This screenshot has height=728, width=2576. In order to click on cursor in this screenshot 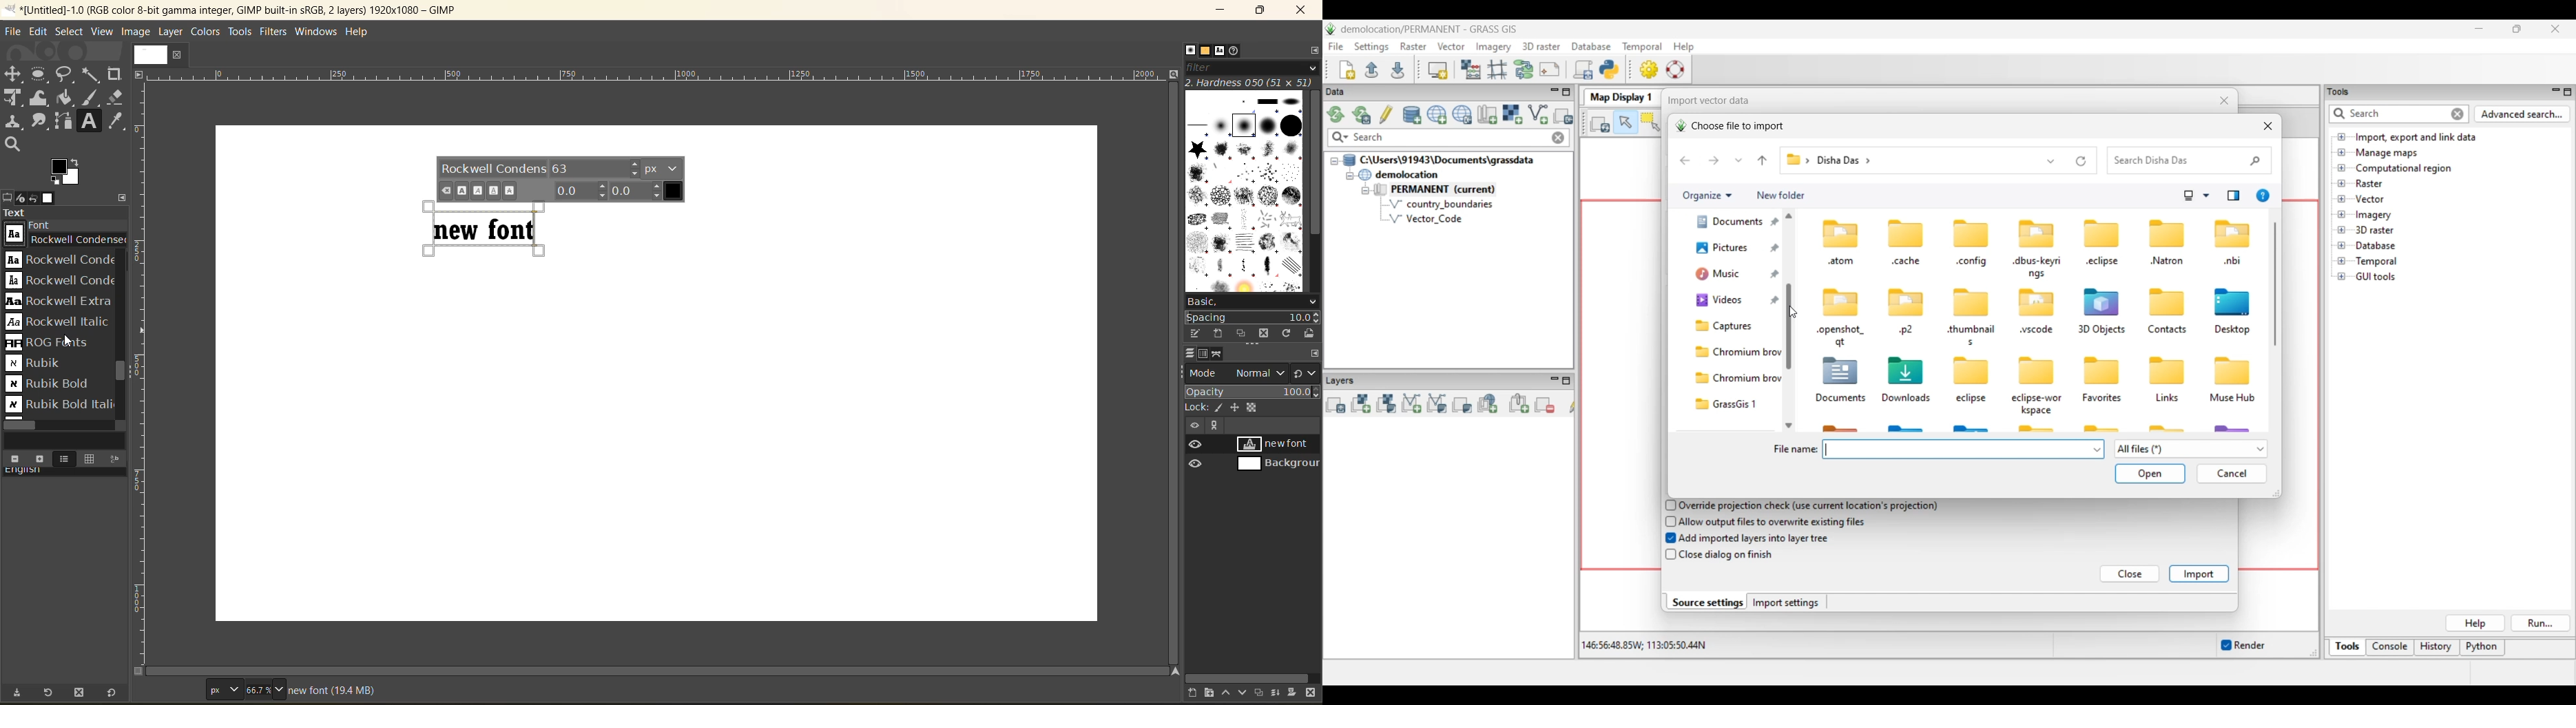, I will do `click(23, 242)`.